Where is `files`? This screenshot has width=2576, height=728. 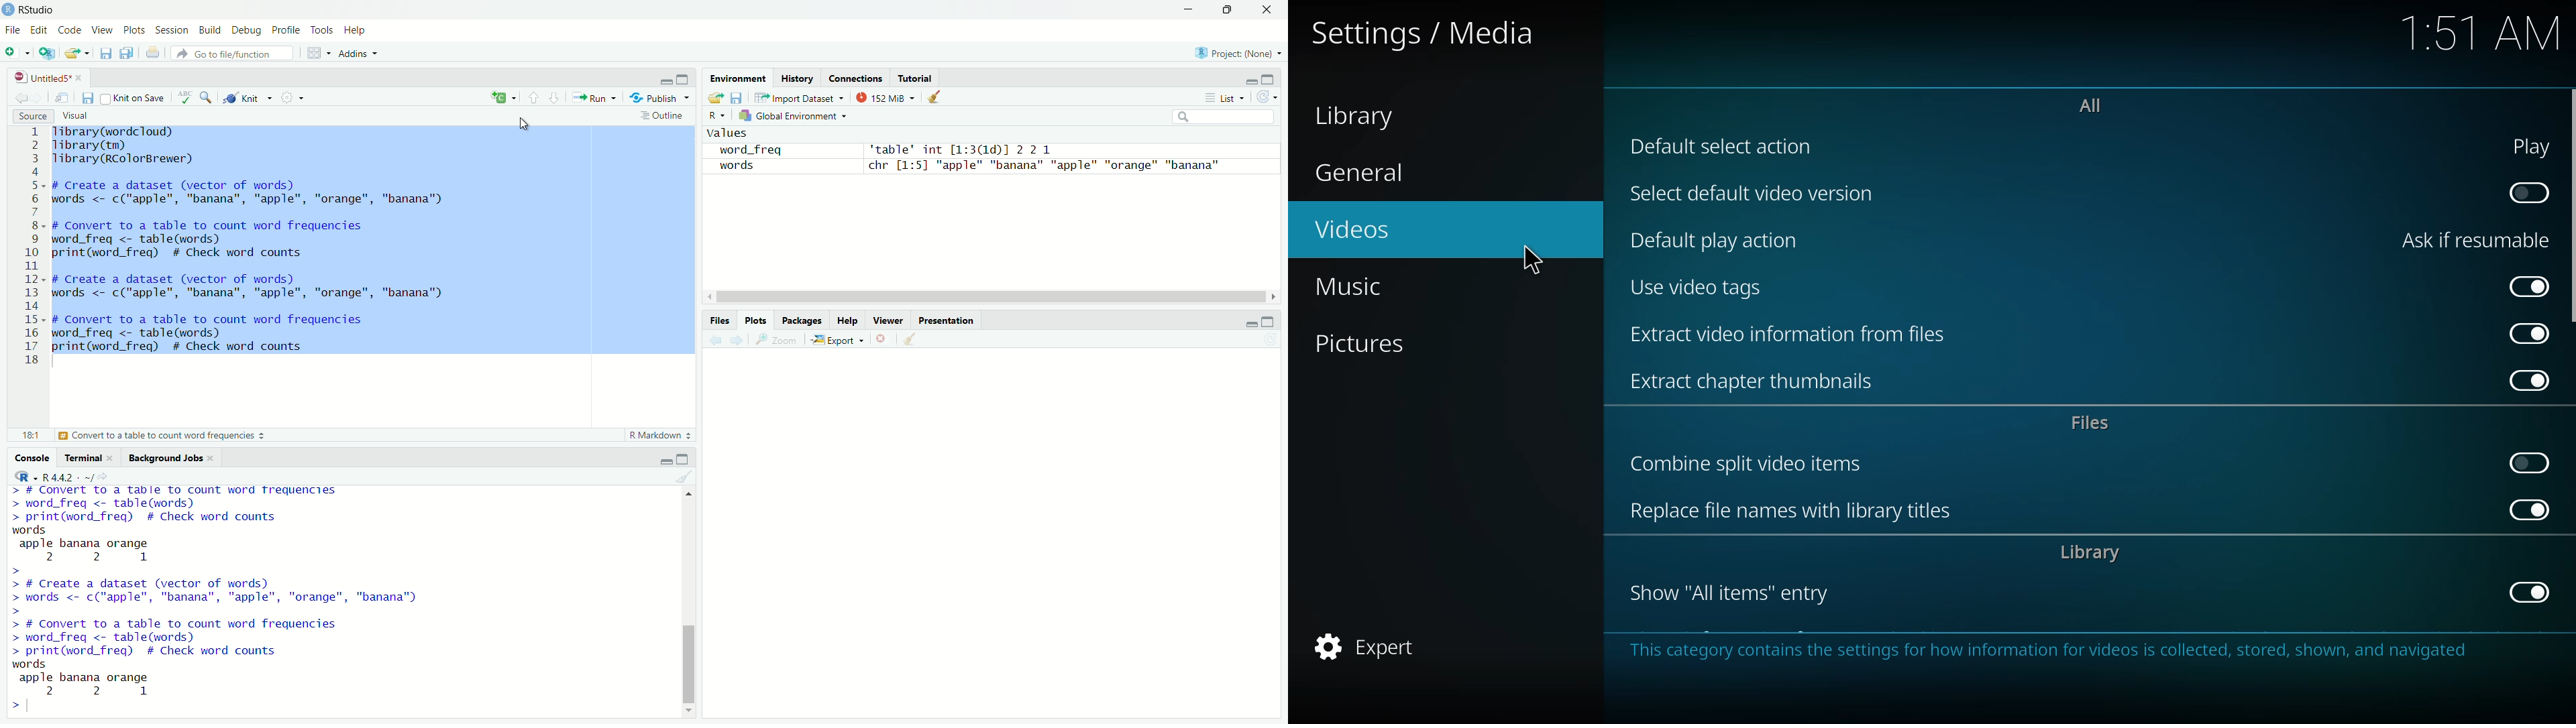 files is located at coordinates (2091, 422).